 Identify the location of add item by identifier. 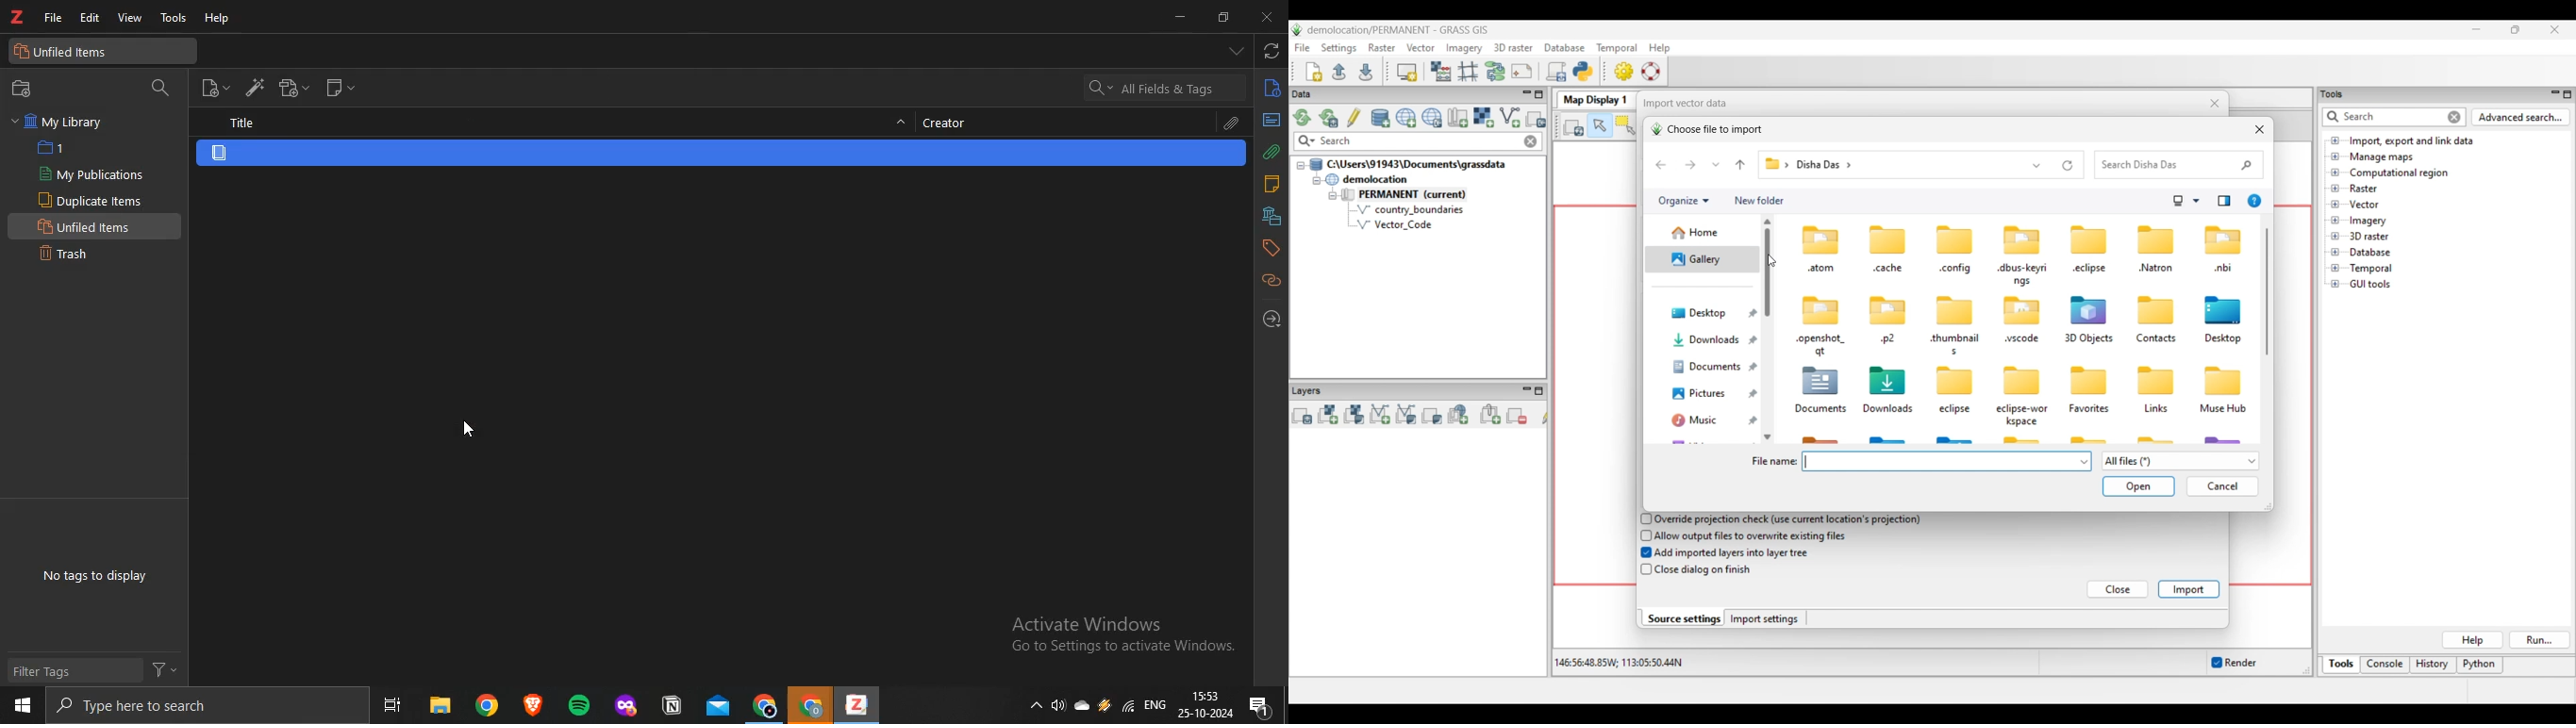
(250, 86).